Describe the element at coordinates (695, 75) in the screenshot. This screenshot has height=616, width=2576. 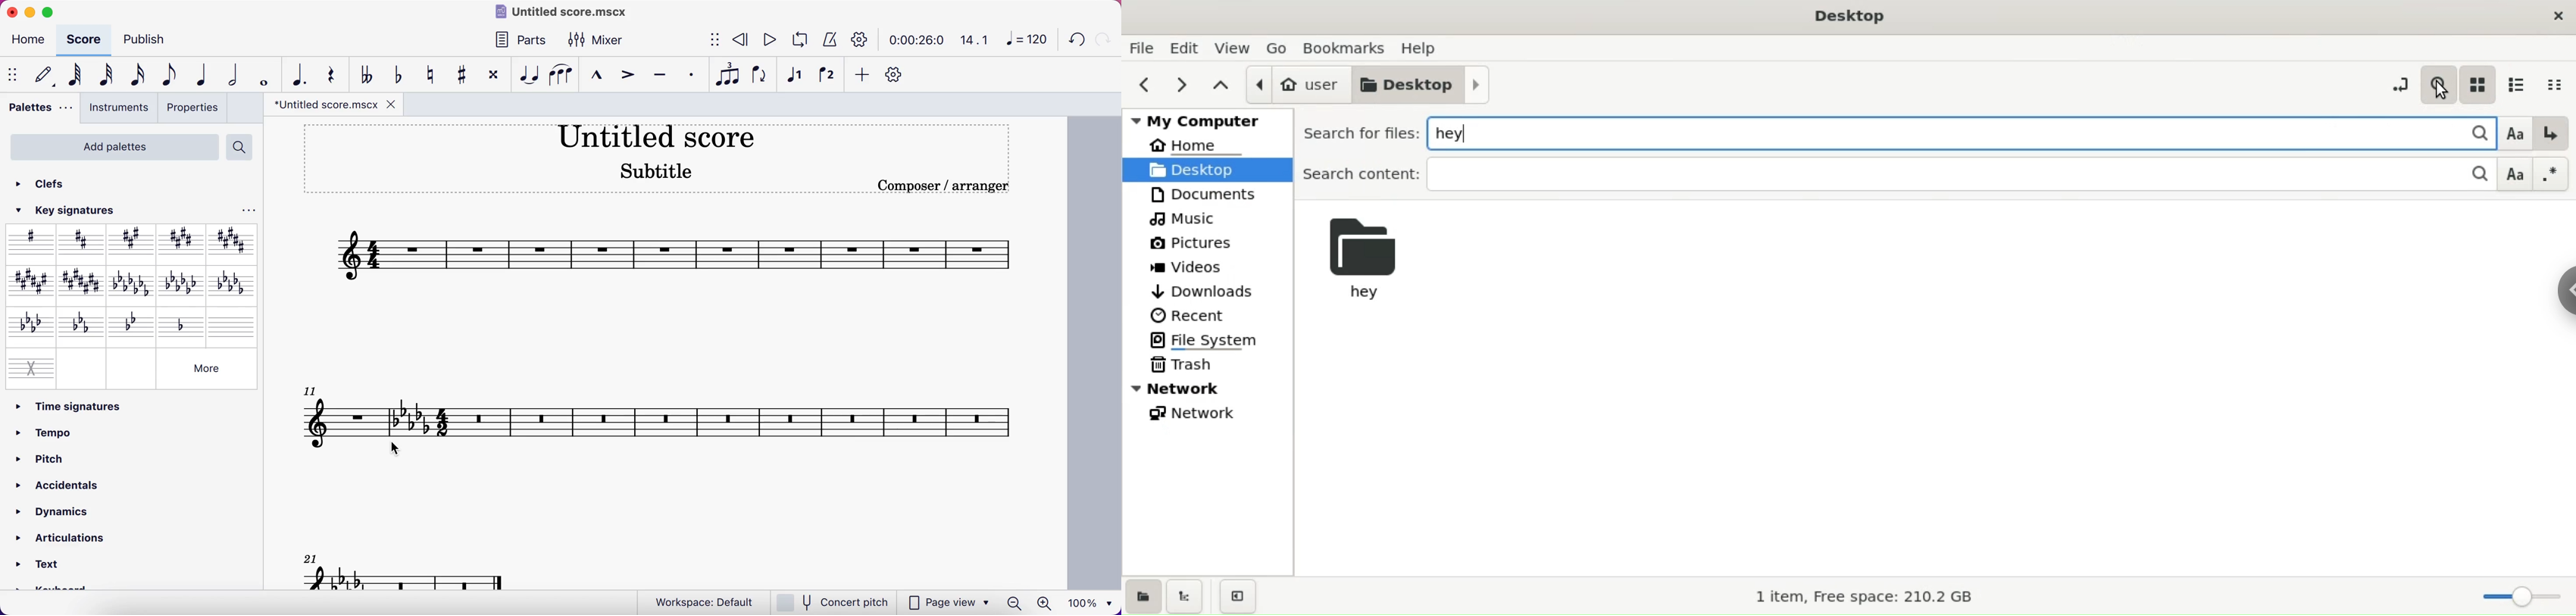
I see `staccato` at that location.